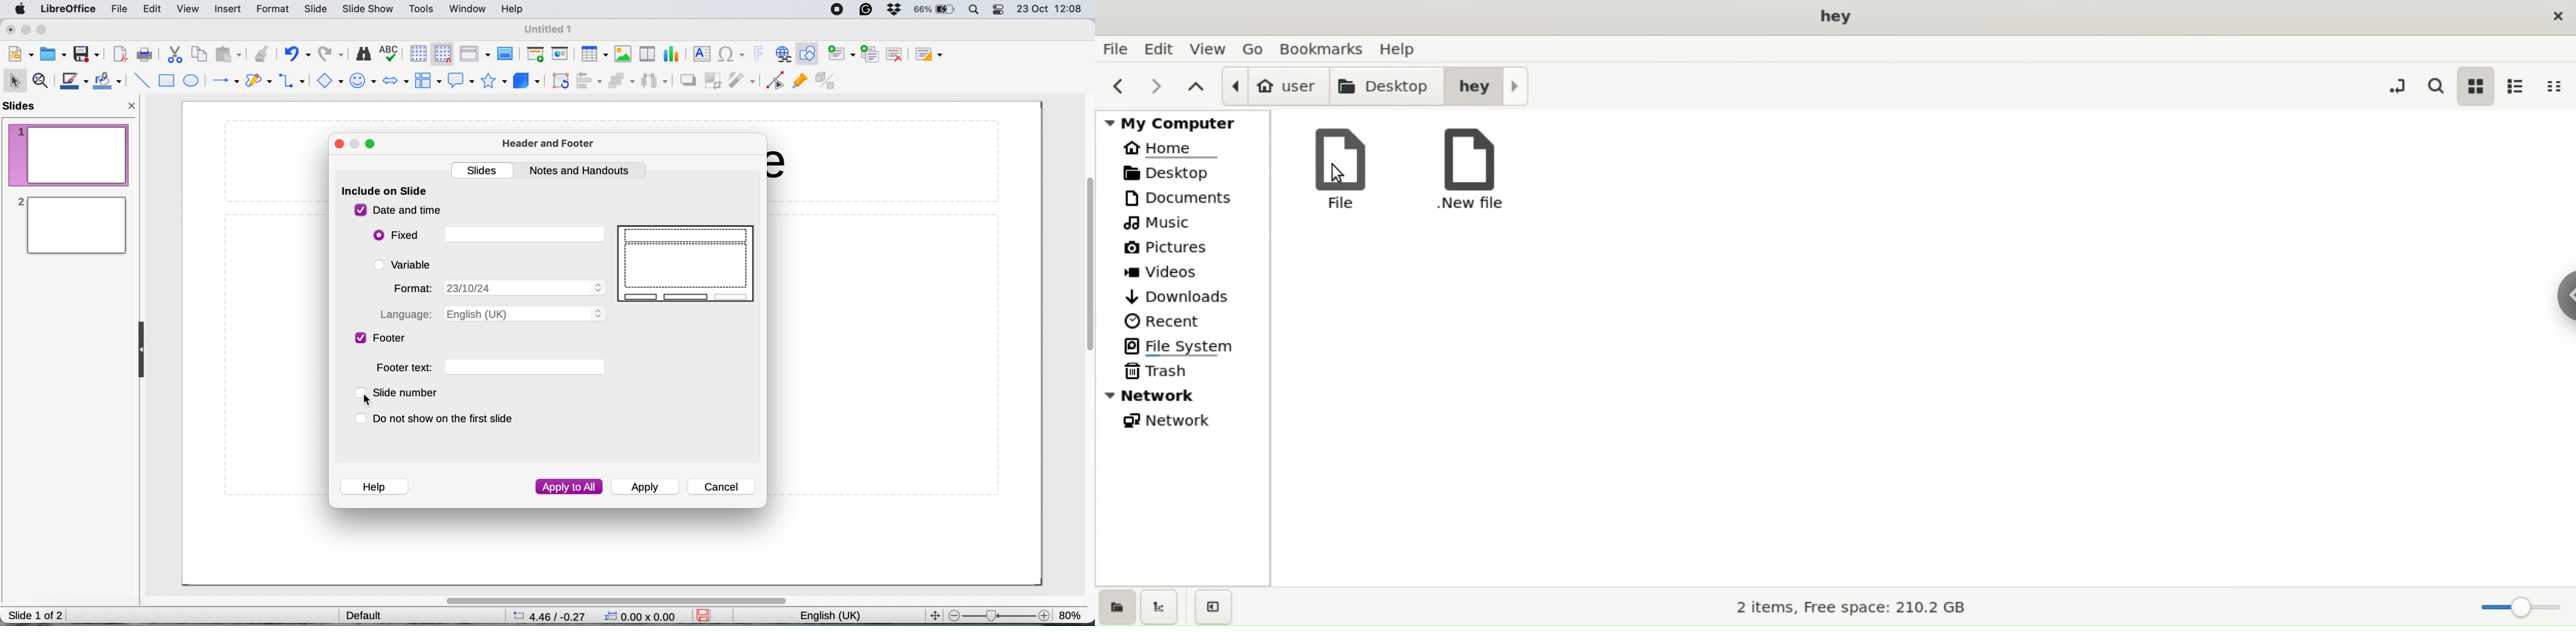 The width and height of the screenshot is (2576, 644). What do you see at coordinates (776, 83) in the screenshot?
I see `toggle point edit mode` at bounding box center [776, 83].